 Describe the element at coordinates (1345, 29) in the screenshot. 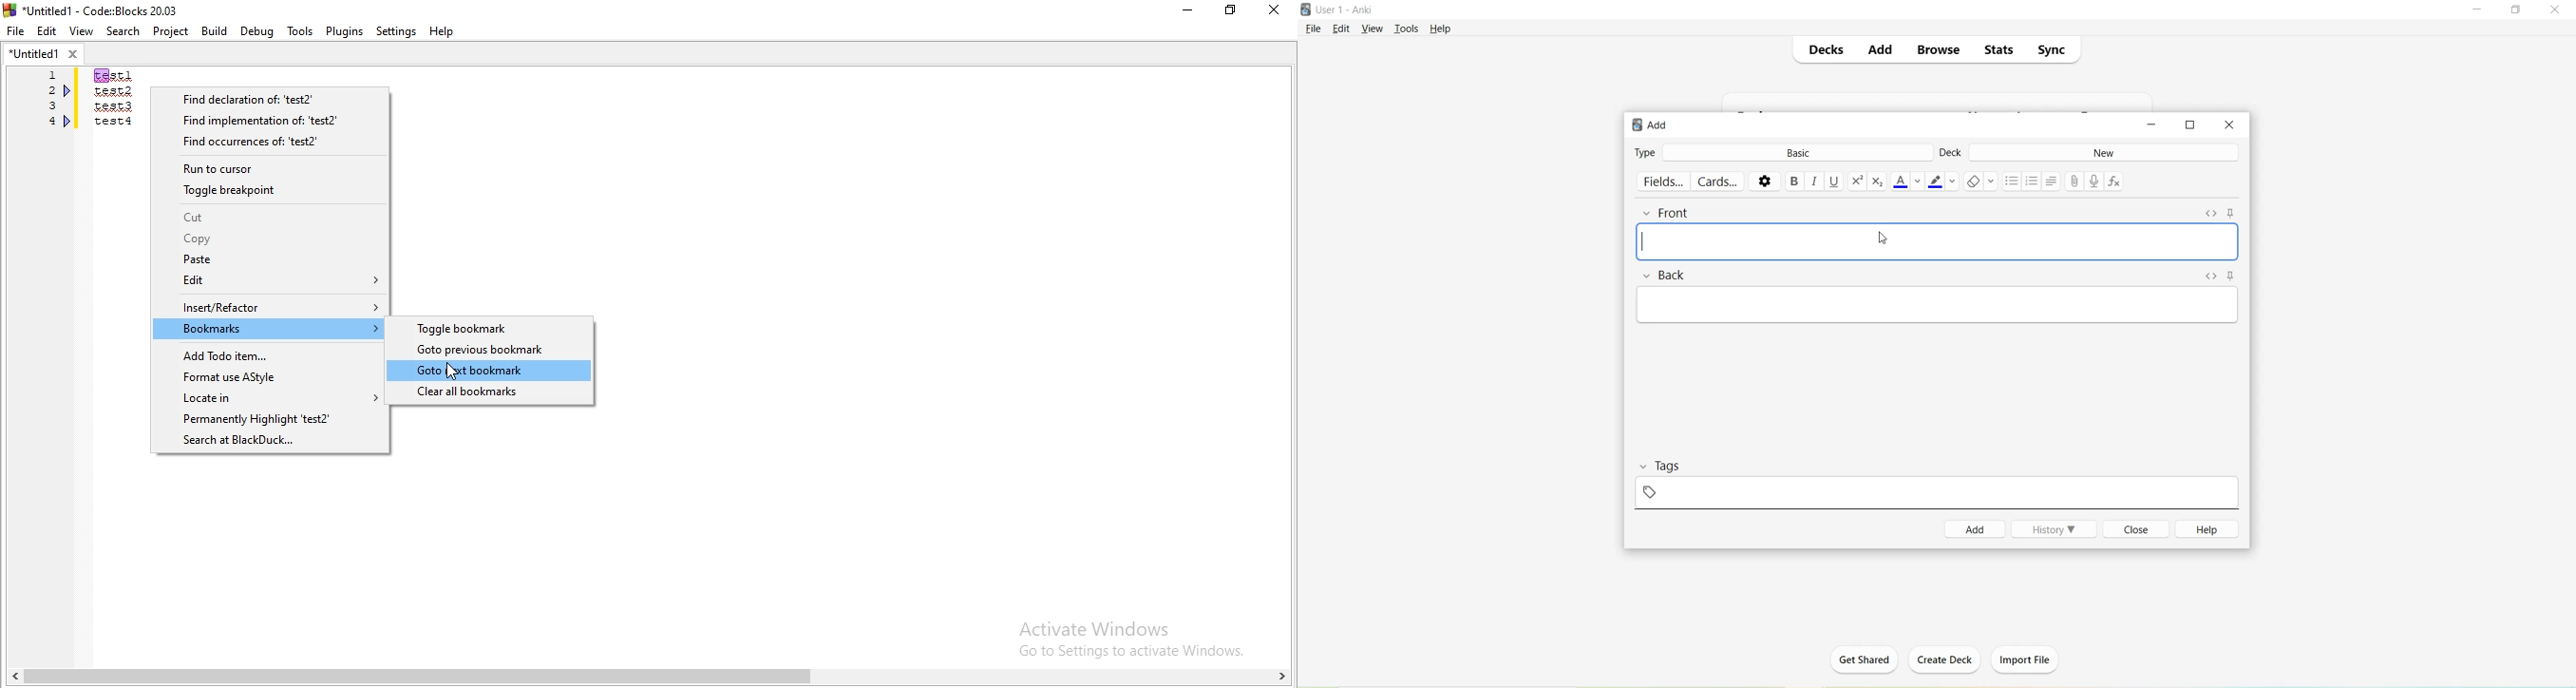

I see `Edit` at that location.